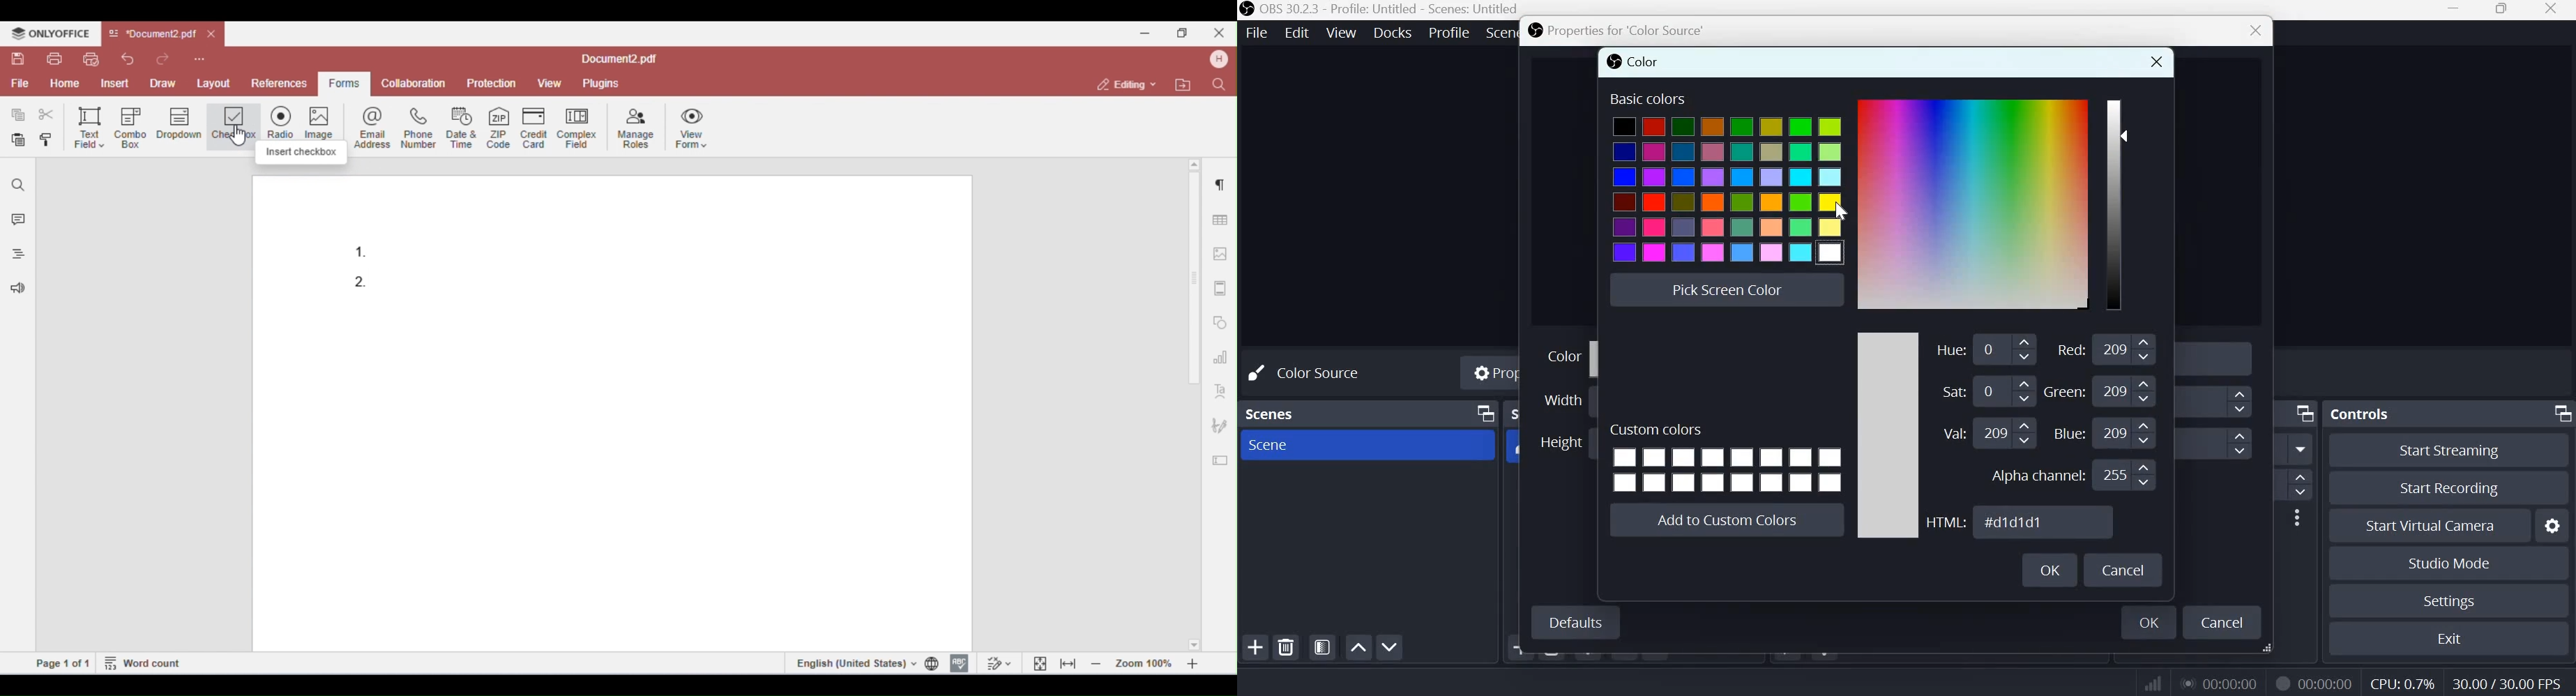 This screenshot has height=700, width=2576. I want to click on Live Duration Timer, so click(2282, 682).